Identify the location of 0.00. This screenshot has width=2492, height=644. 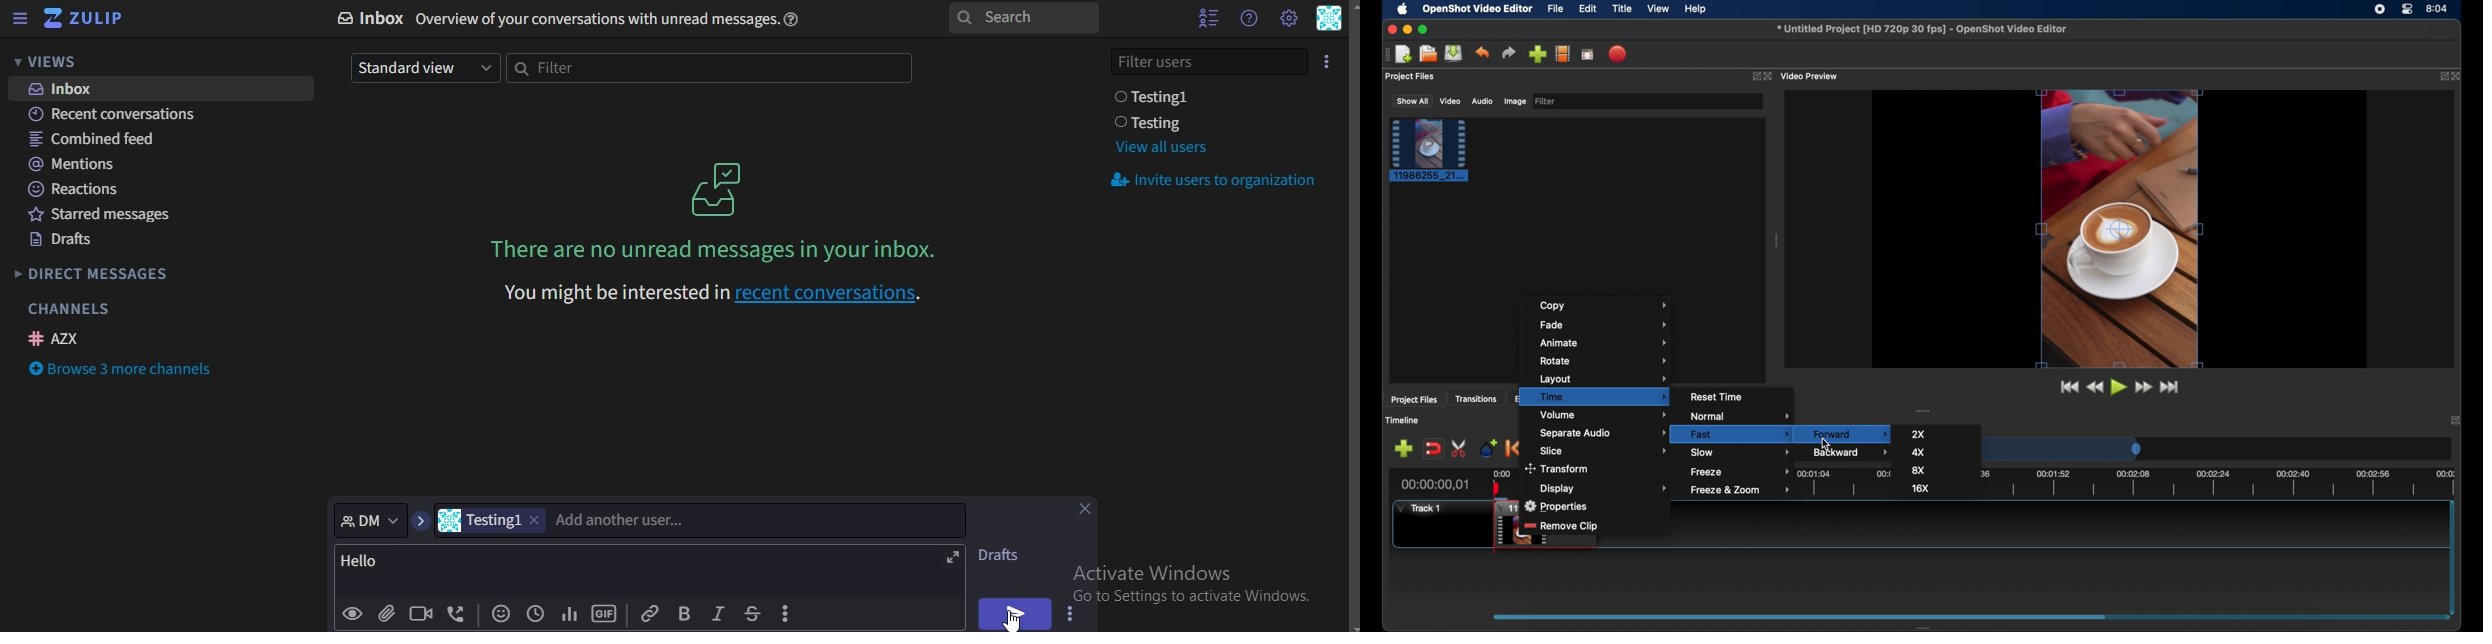
(1502, 472).